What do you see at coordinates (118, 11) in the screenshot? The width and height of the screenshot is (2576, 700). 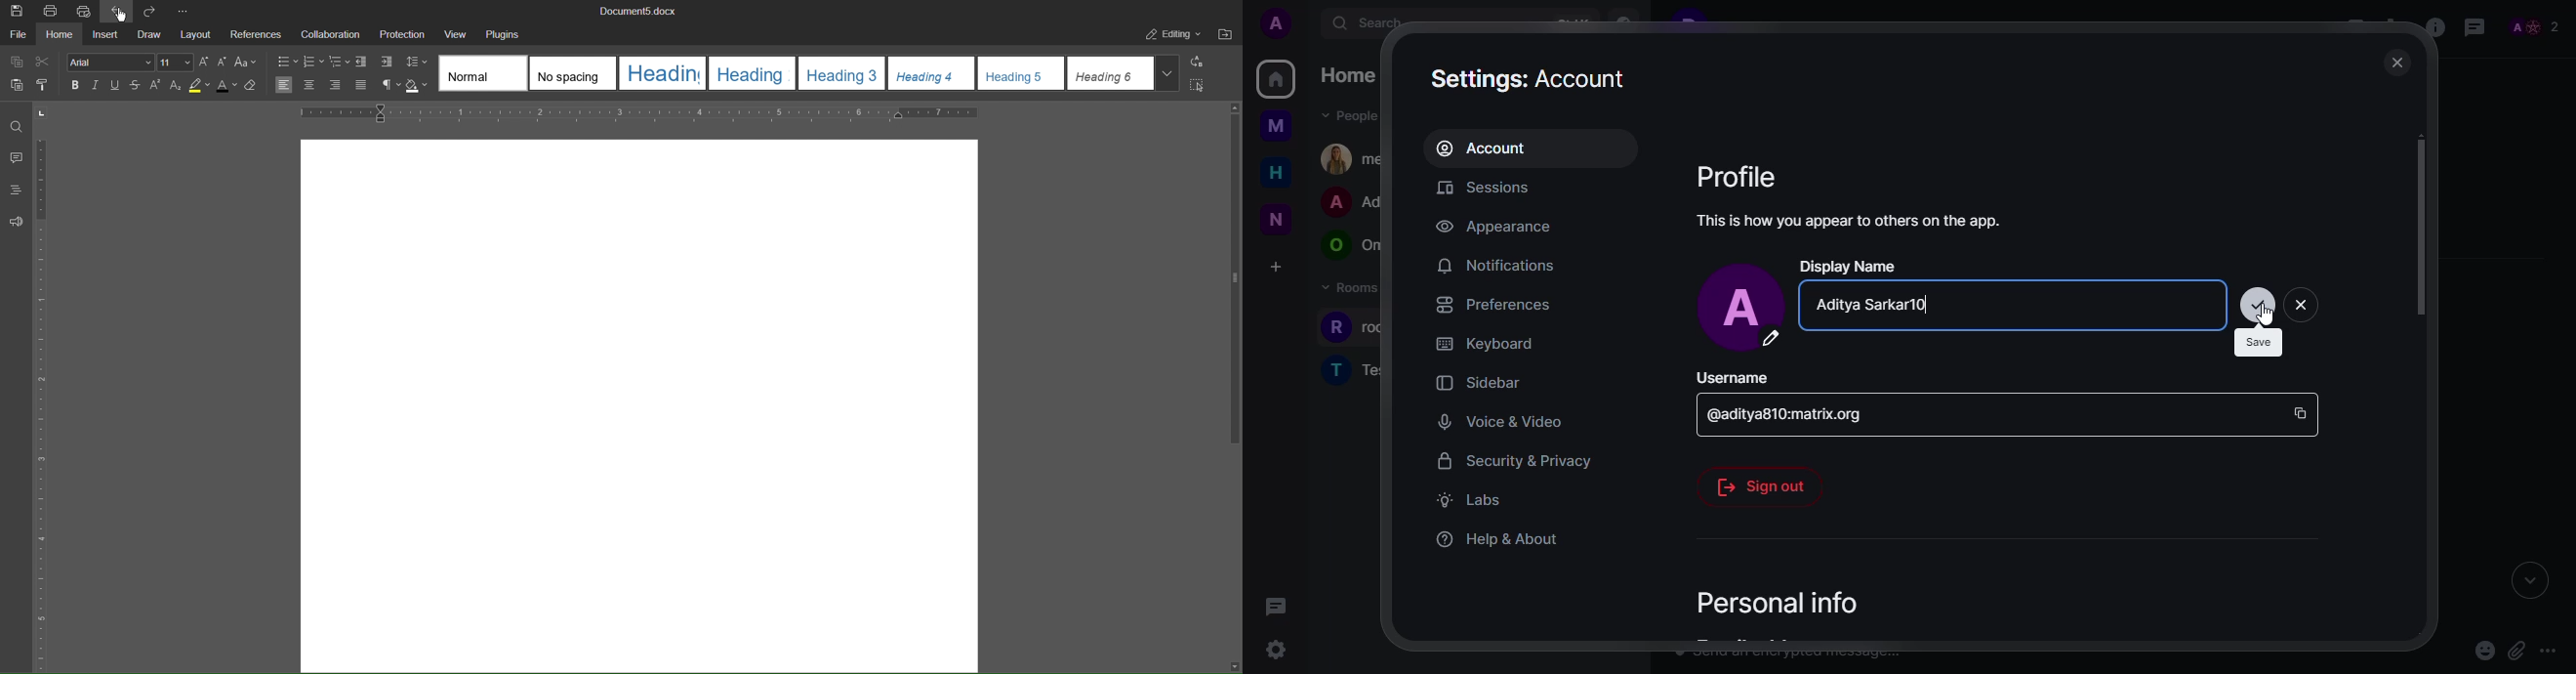 I see `Undo` at bounding box center [118, 11].